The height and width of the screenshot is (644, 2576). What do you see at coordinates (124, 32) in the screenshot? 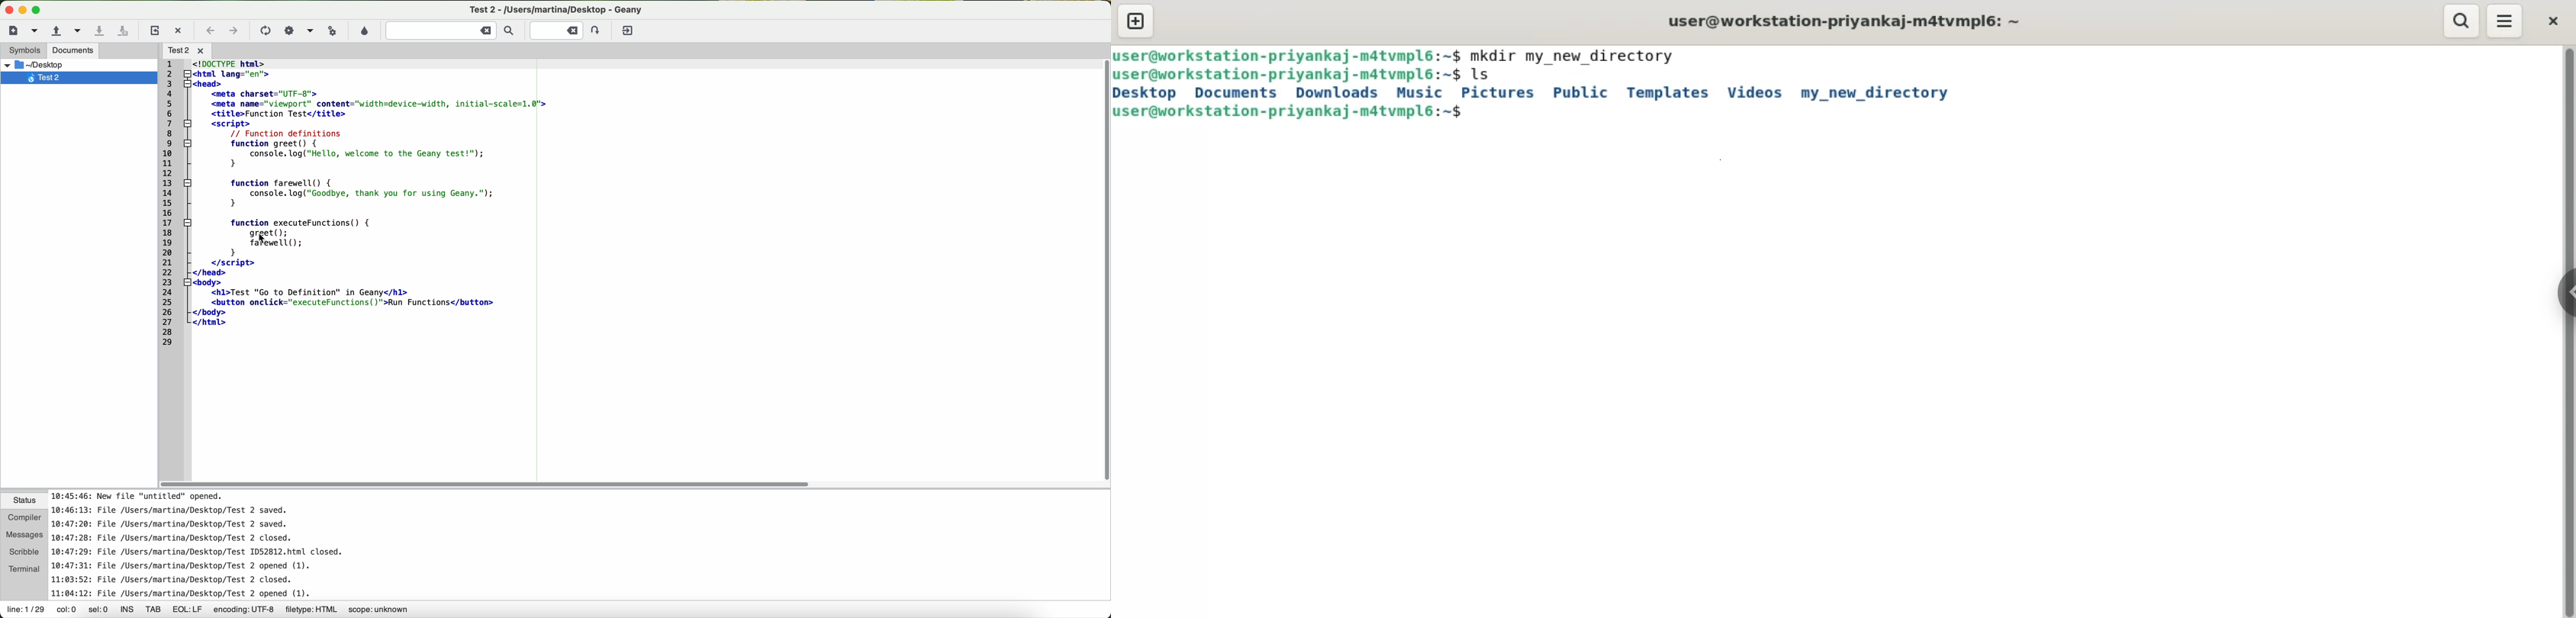
I see `save all open files` at bounding box center [124, 32].